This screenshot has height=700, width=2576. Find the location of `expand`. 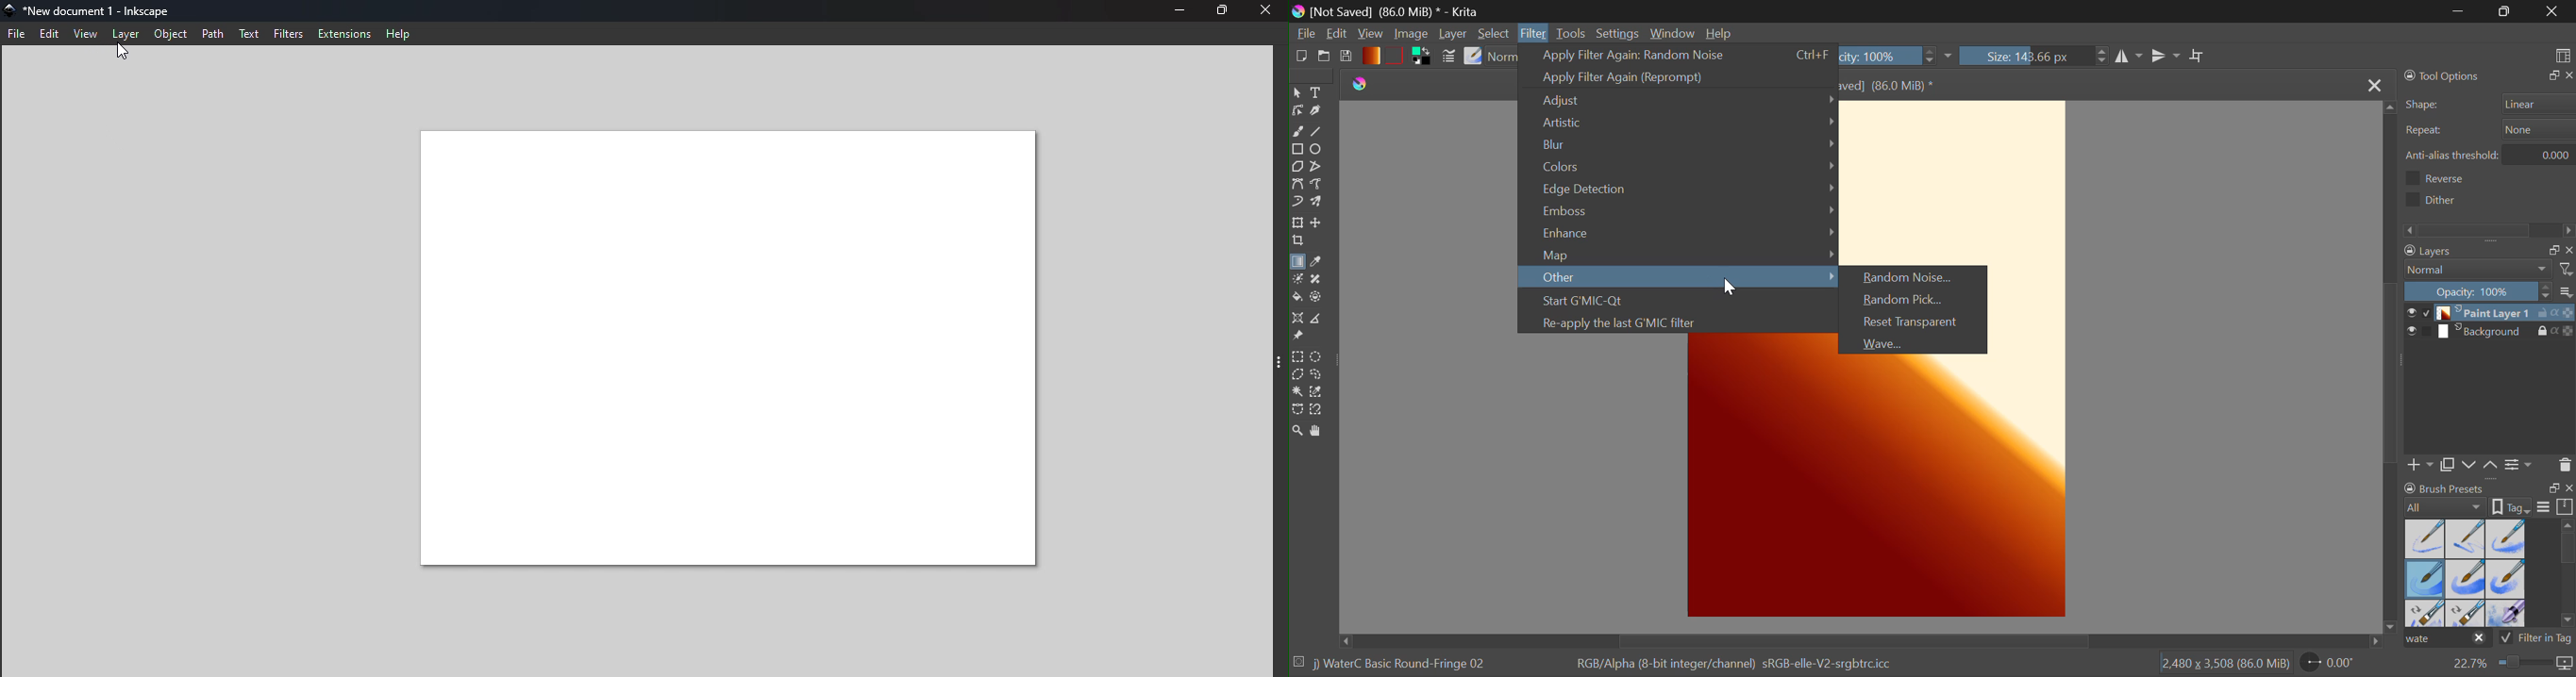

expand is located at coordinates (2555, 488).